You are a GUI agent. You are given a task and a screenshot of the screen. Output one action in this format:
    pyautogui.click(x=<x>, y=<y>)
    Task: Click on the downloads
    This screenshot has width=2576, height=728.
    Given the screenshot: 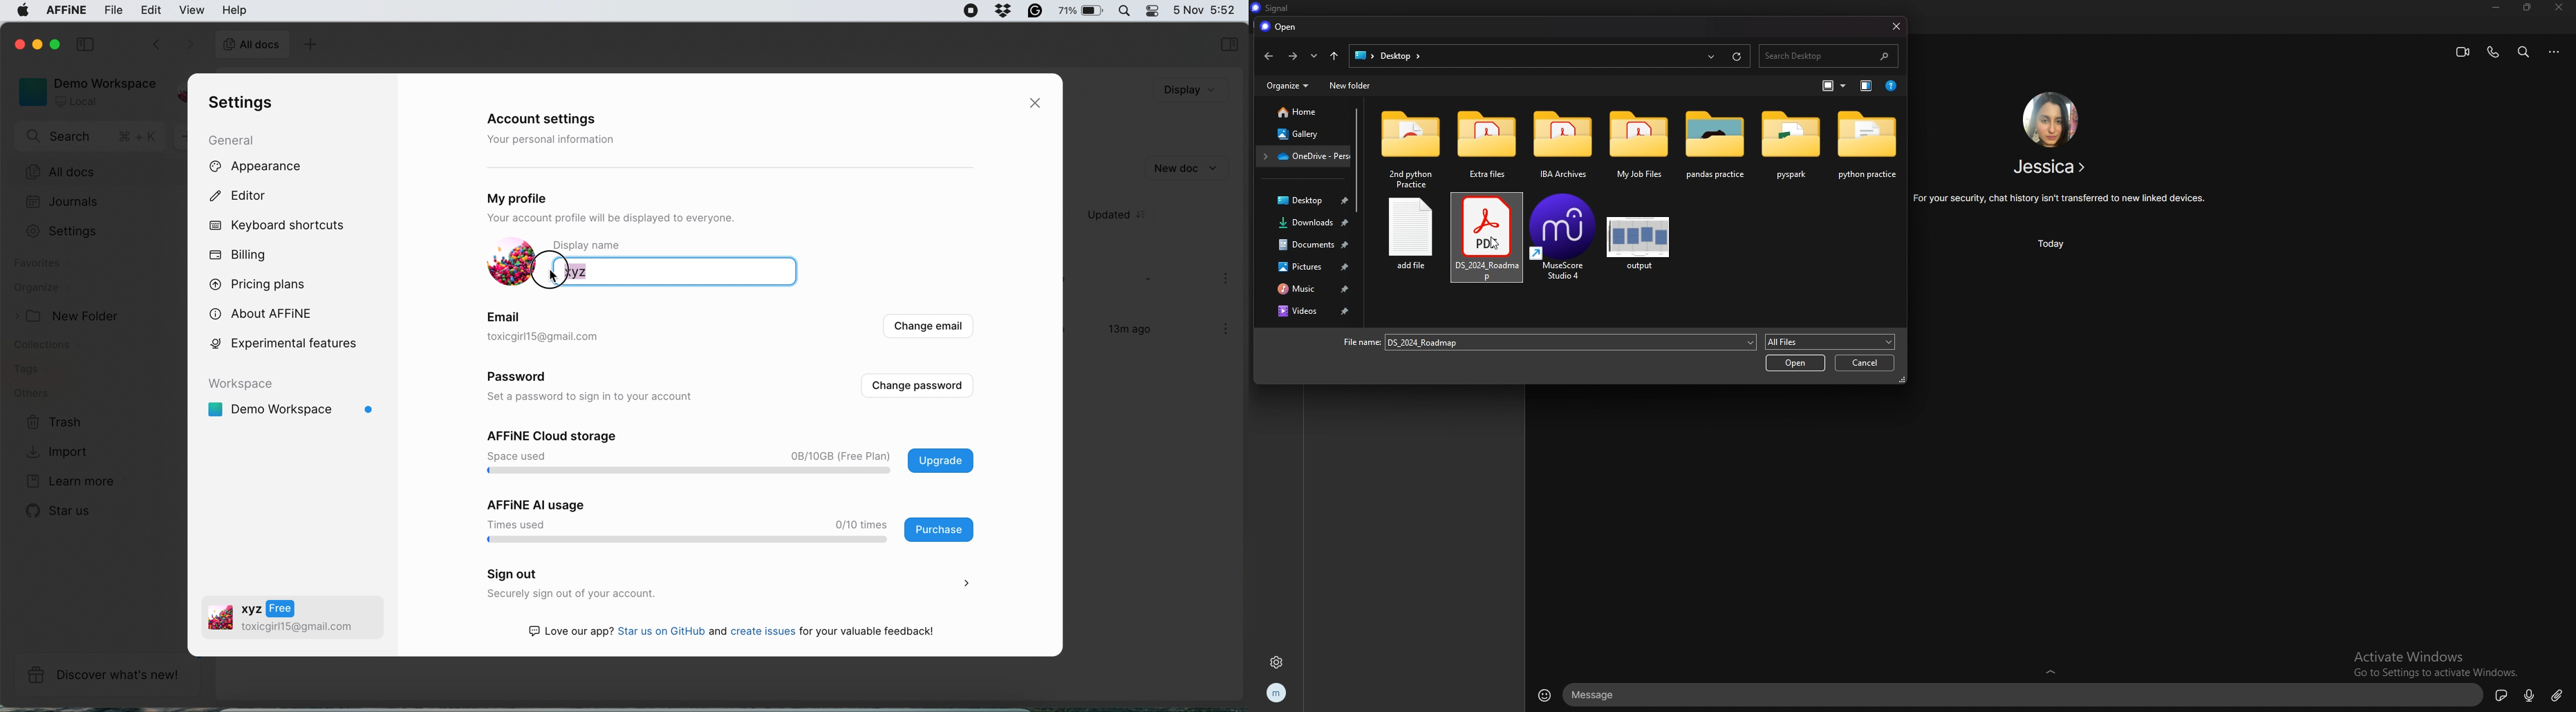 What is the action you would take?
    pyautogui.click(x=1305, y=223)
    